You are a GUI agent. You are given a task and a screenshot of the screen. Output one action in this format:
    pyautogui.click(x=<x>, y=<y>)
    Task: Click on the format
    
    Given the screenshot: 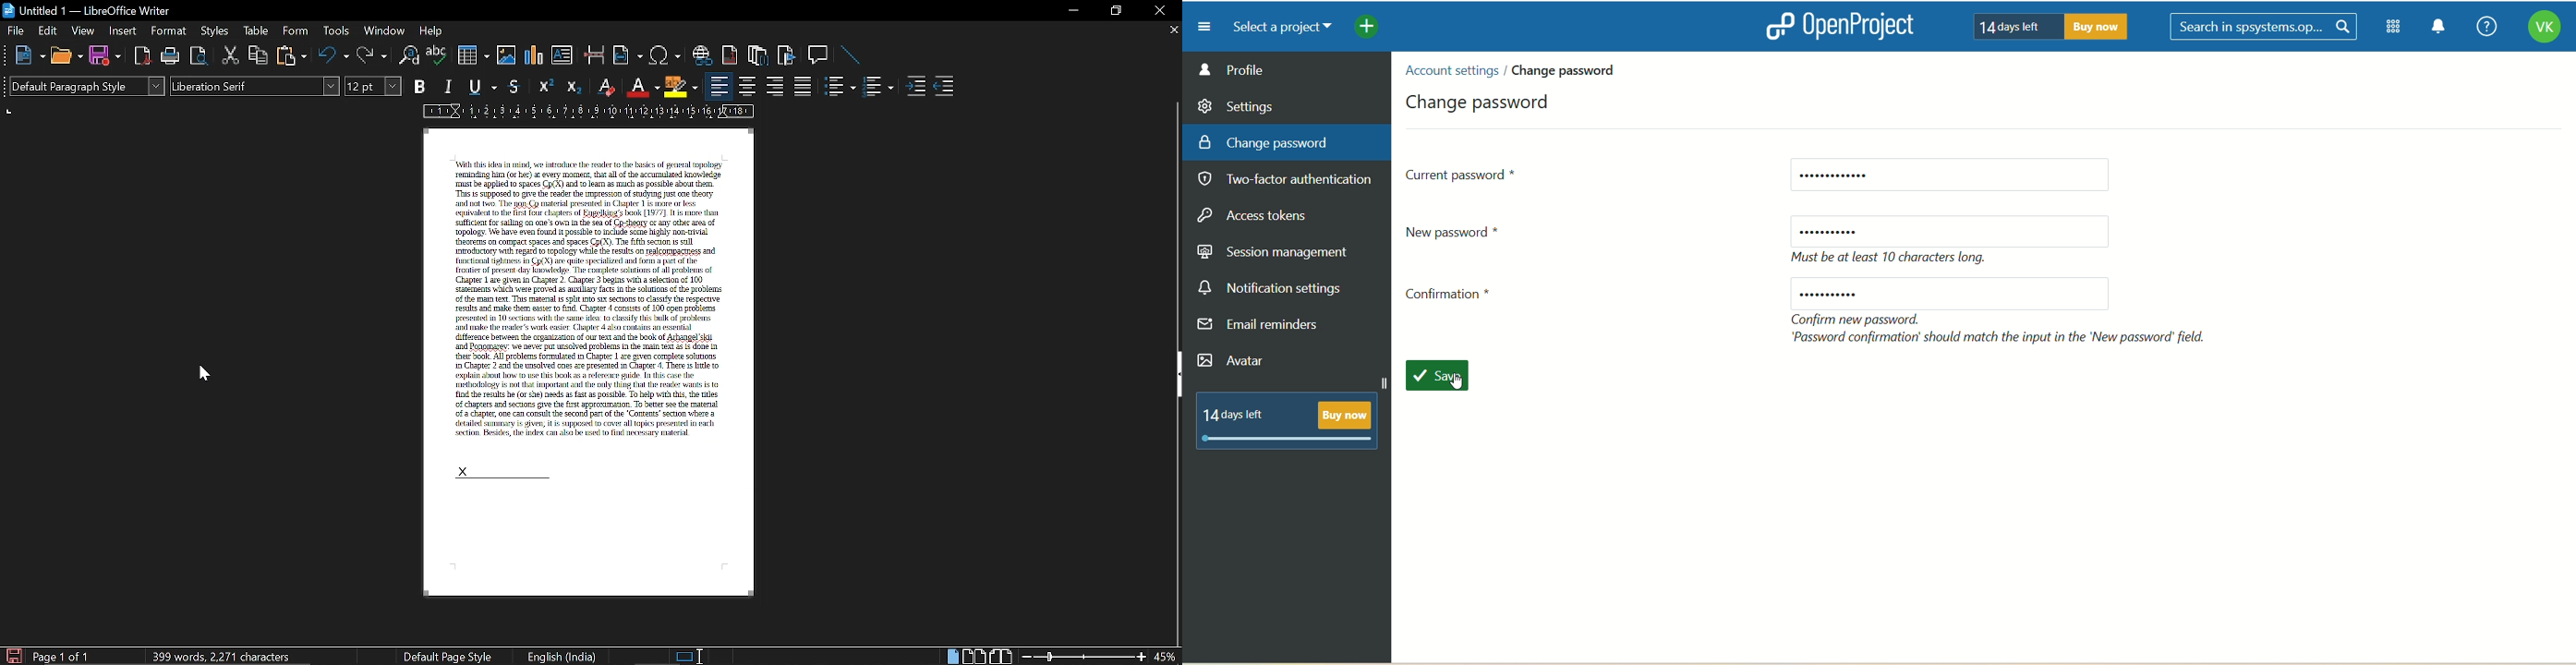 What is the action you would take?
    pyautogui.click(x=169, y=31)
    